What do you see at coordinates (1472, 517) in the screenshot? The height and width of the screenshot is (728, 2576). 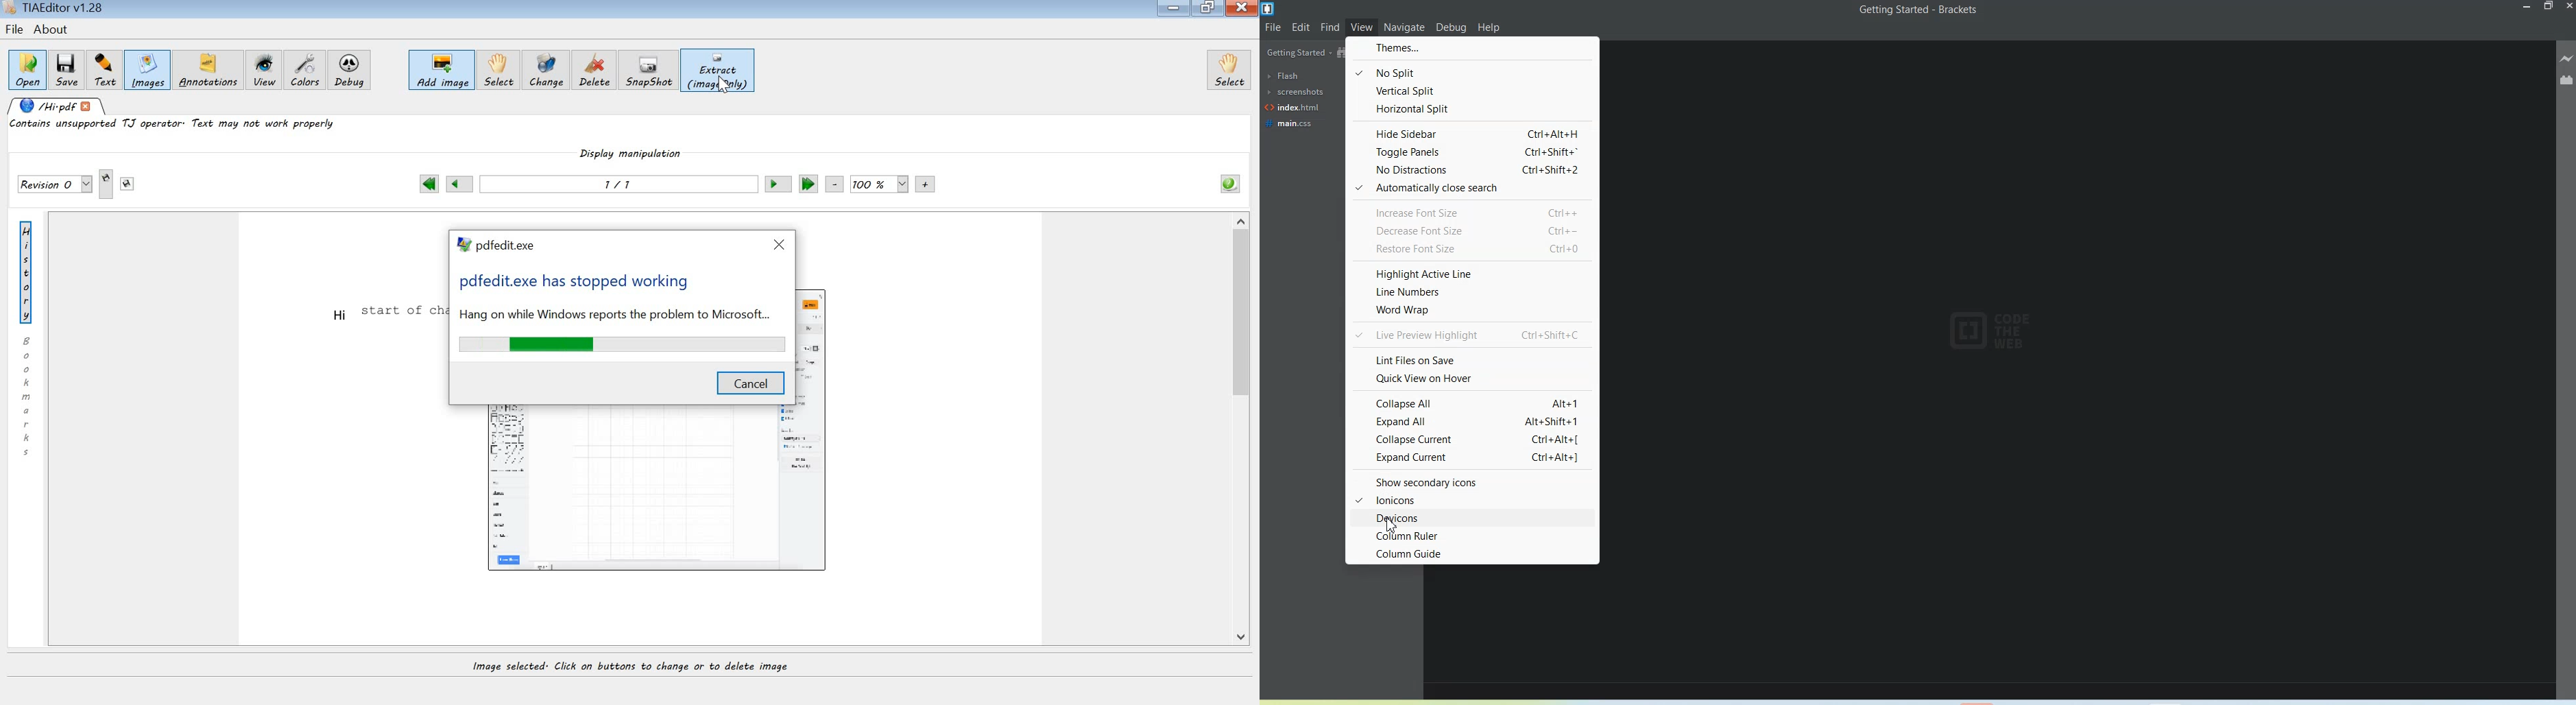 I see `Devicons` at bounding box center [1472, 517].